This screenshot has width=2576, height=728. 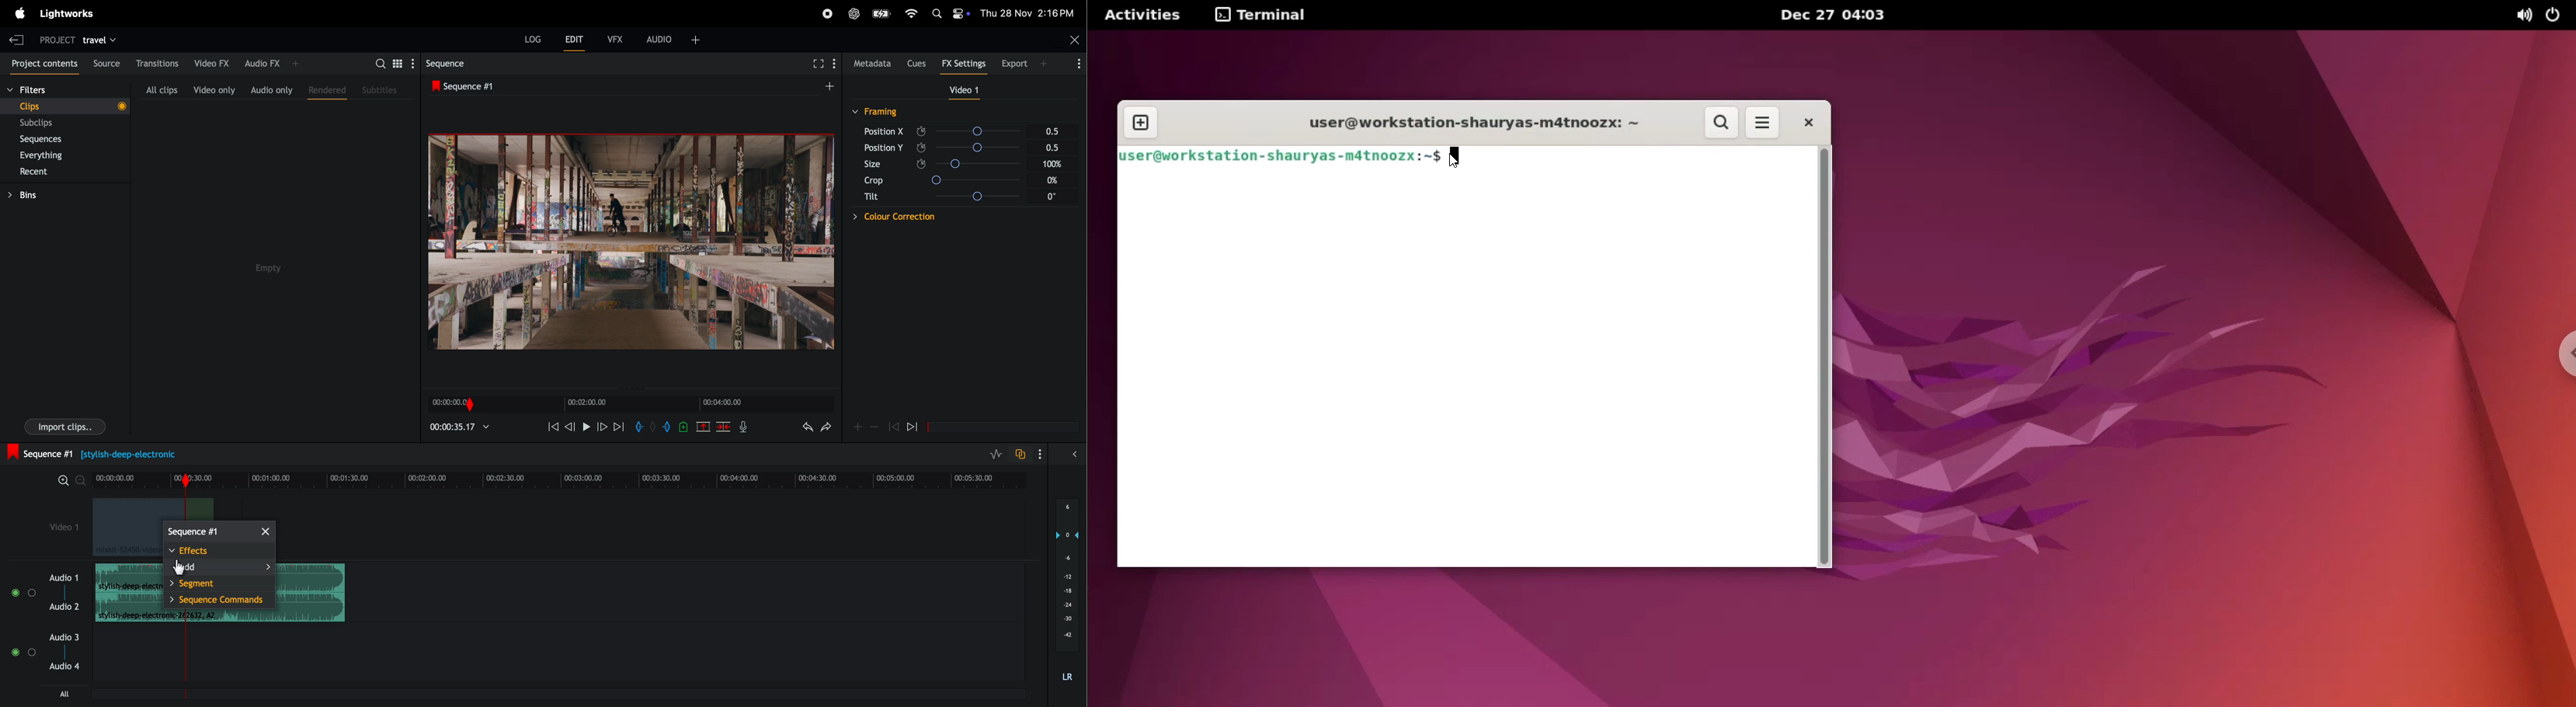 I want to click on filters, so click(x=48, y=90).